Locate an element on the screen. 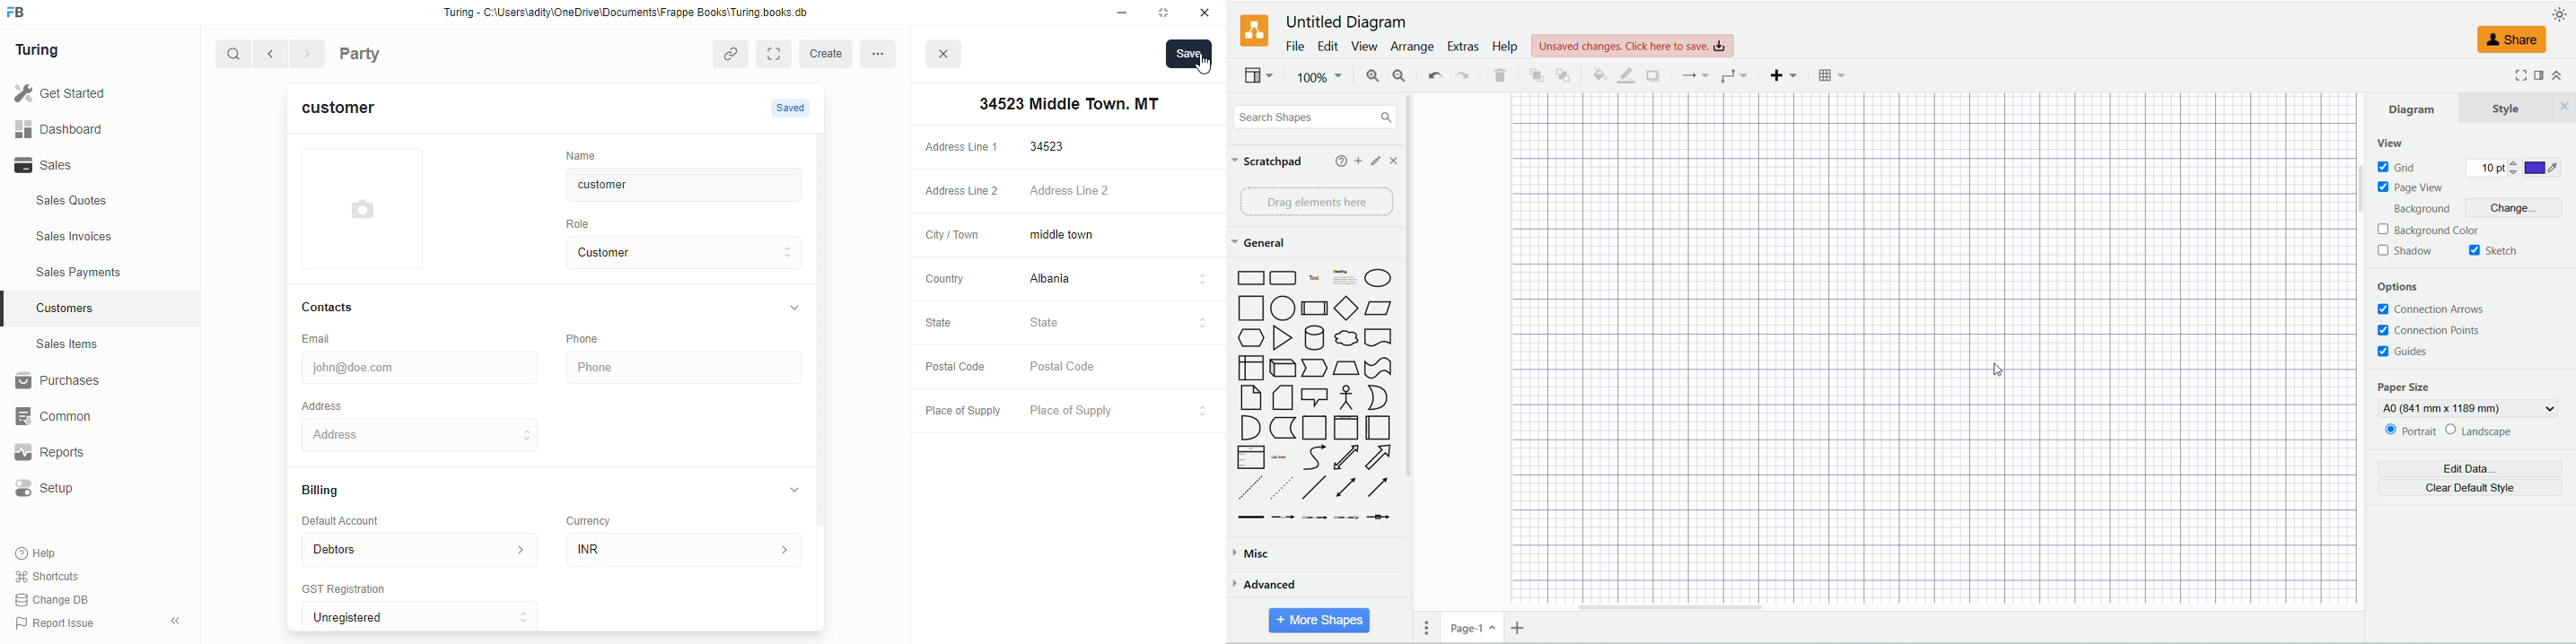 The width and height of the screenshot is (2576, 644). 34523 Middle Town. MT is located at coordinates (1065, 104).